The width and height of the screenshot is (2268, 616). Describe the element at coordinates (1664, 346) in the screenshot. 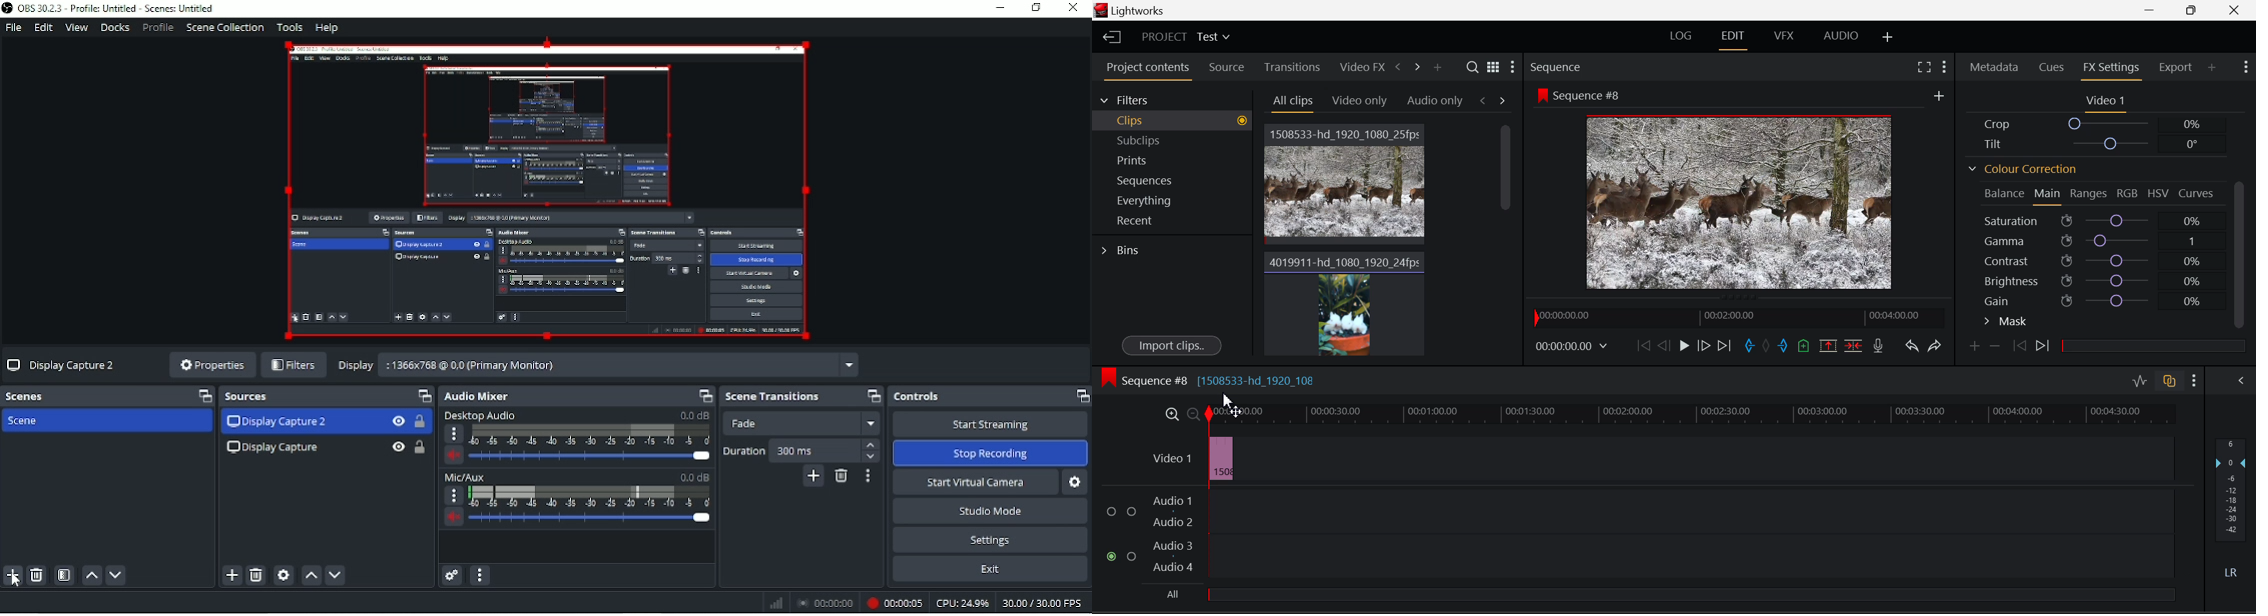

I see `Go Back` at that location.